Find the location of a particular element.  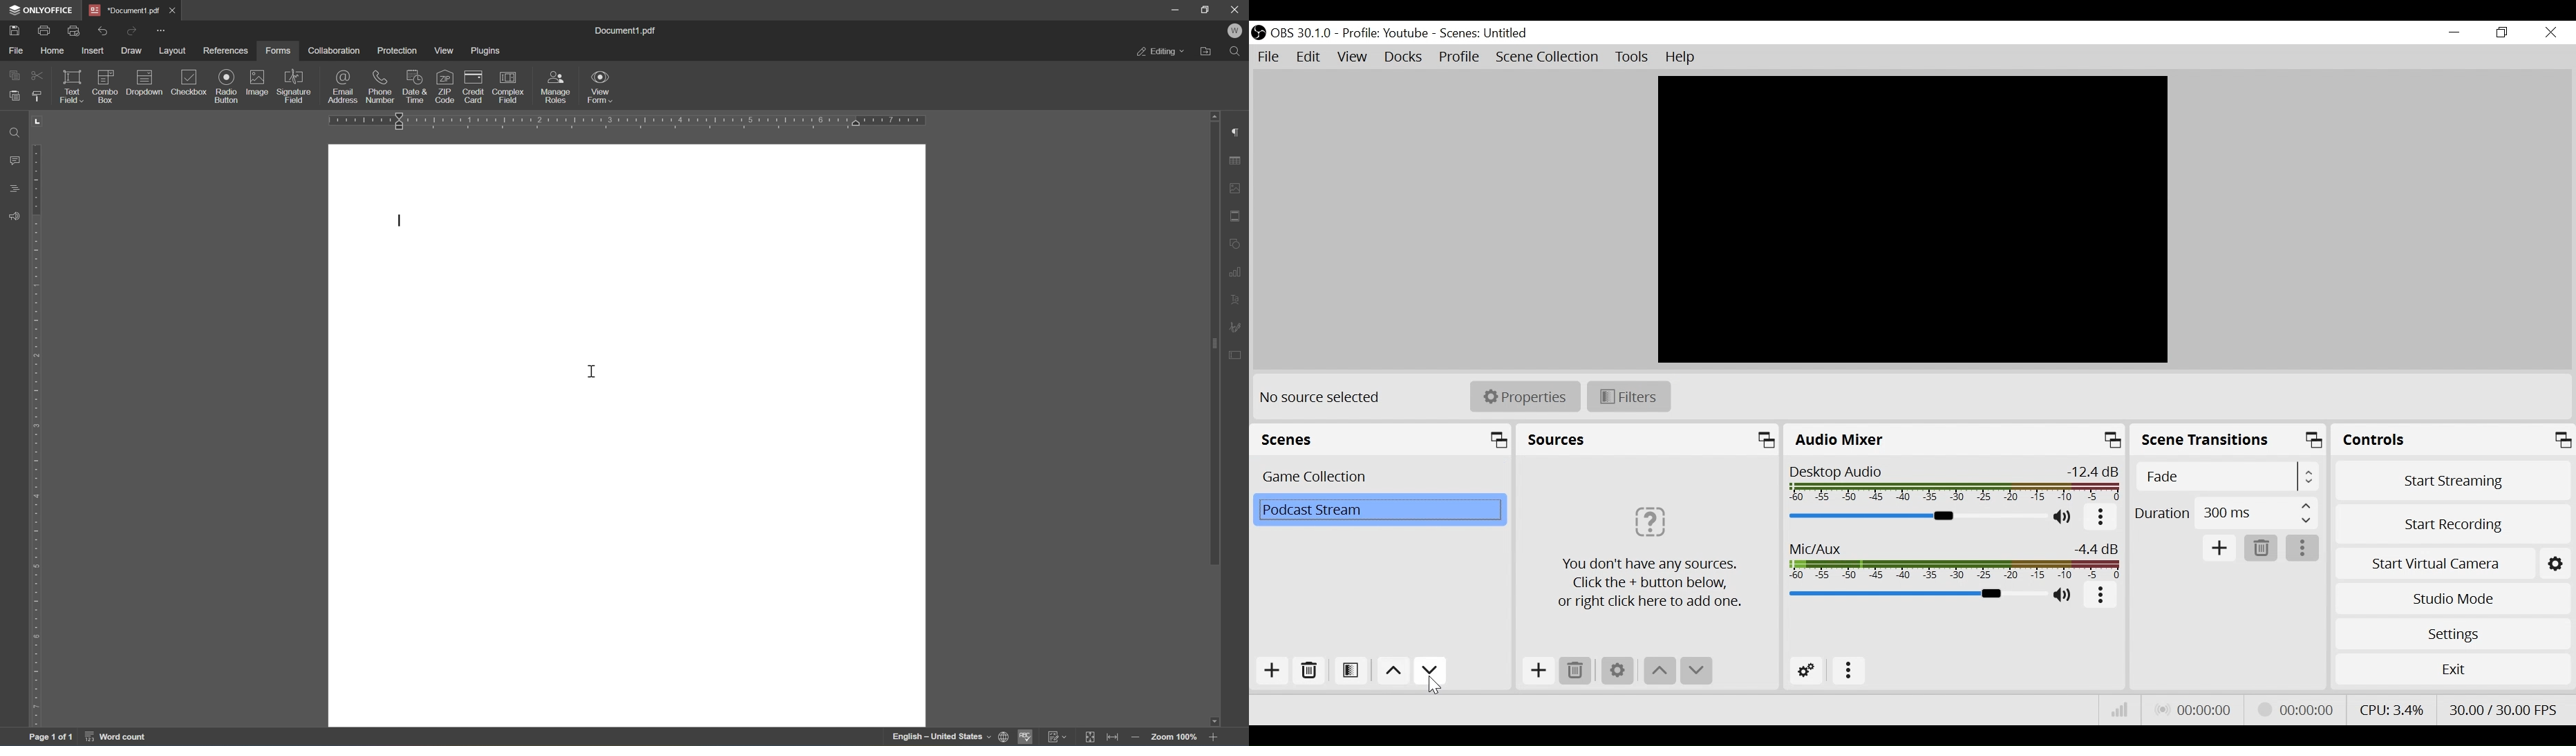

Scene Collection is located at coordinates (1549, 57).